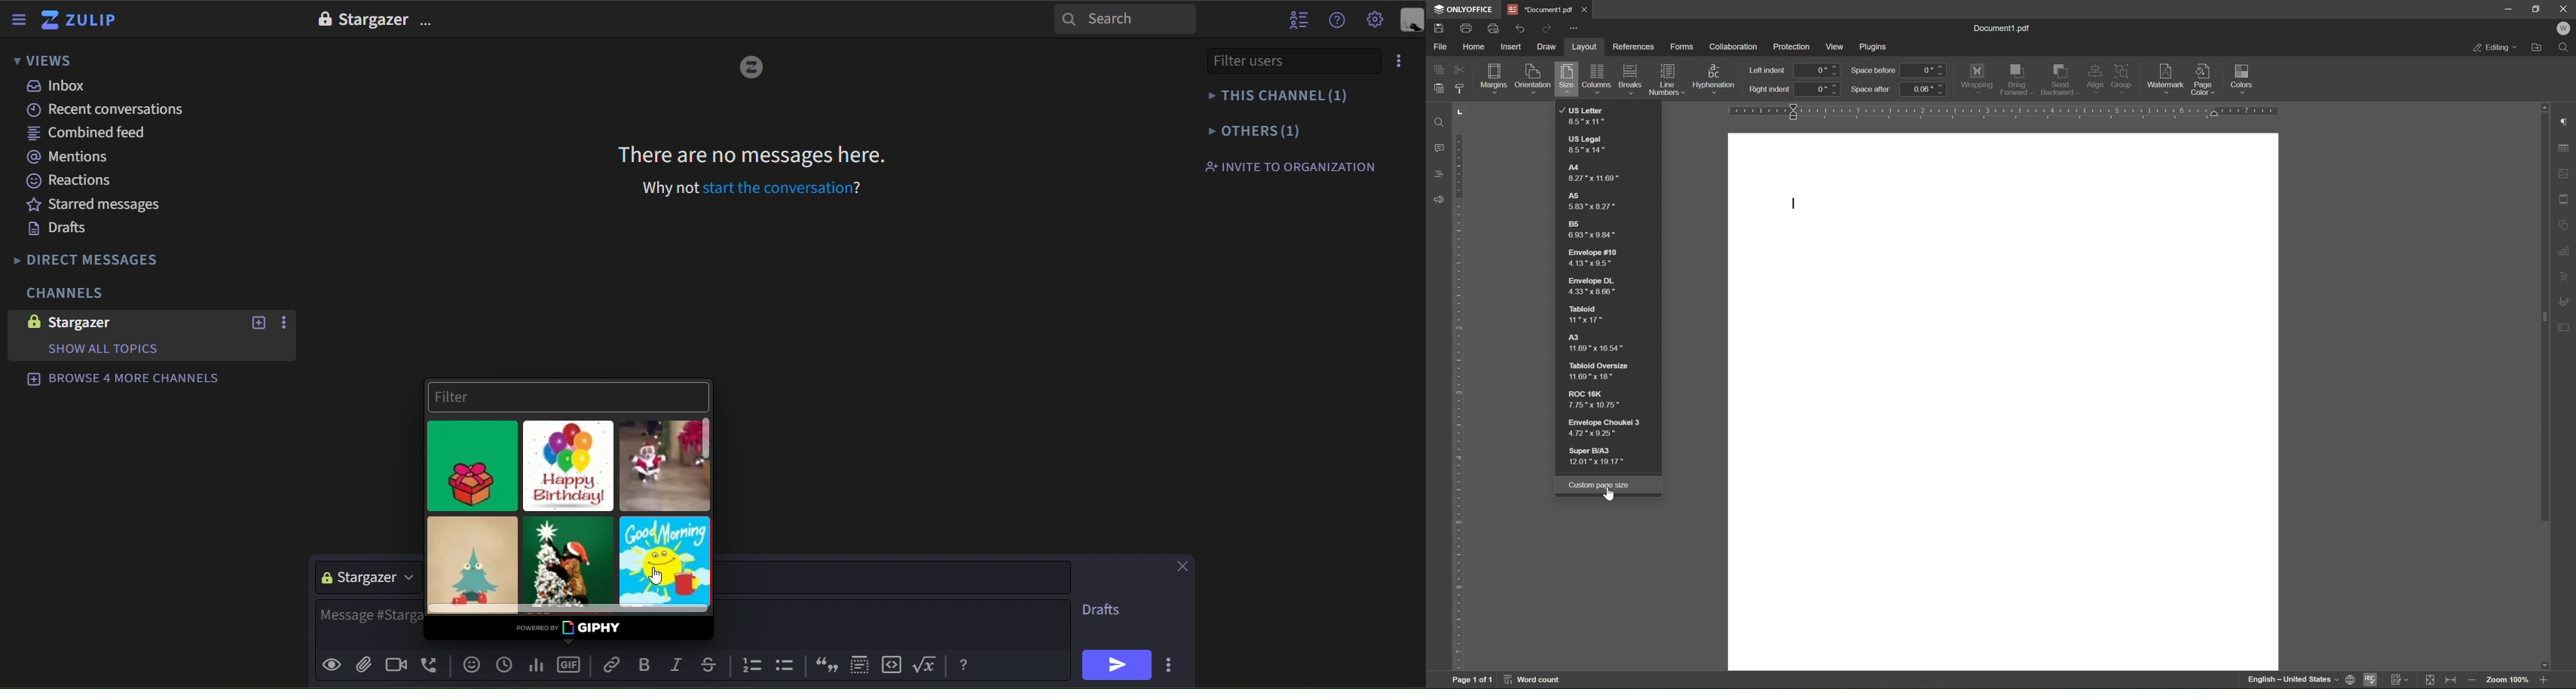 This screenshot has width=2576, height=700. Describe the element at coordinates (2370, 680) in the screenshot. I see `spell checking` at that location.